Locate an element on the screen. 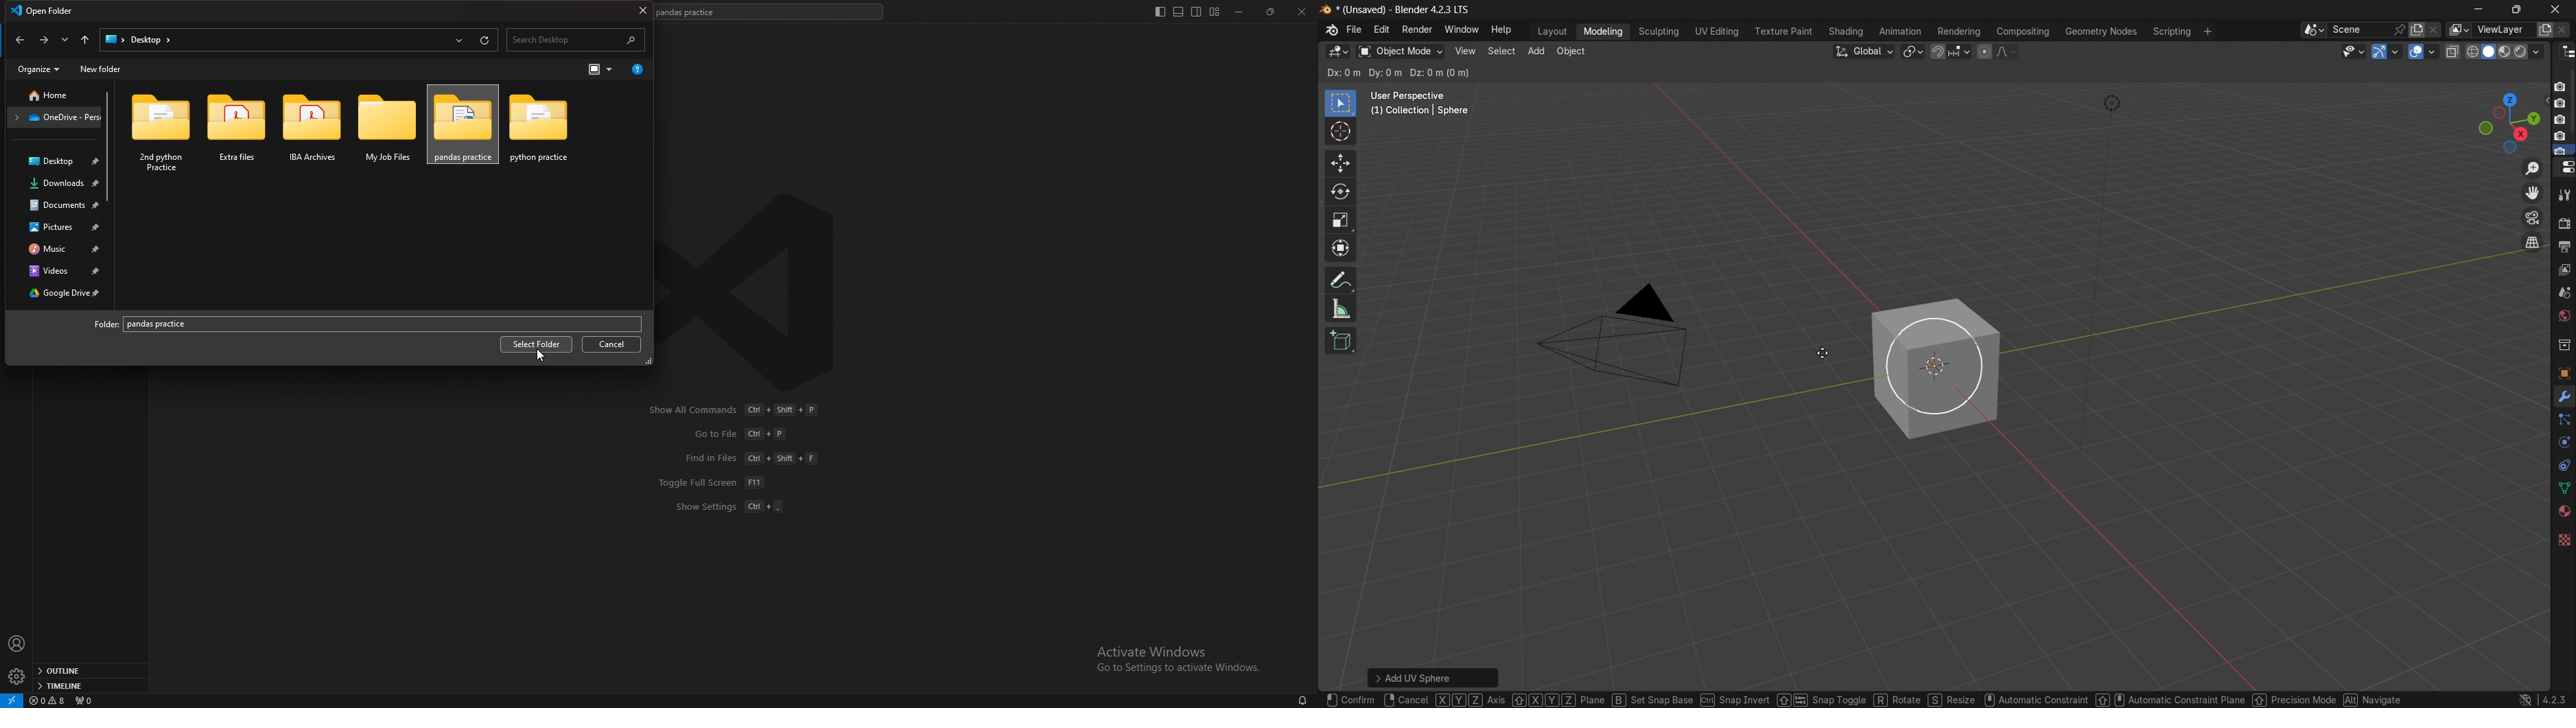 This screenshot has width=2576, height=728. Mesh Data Properties is located at coordinates (2562, 486).